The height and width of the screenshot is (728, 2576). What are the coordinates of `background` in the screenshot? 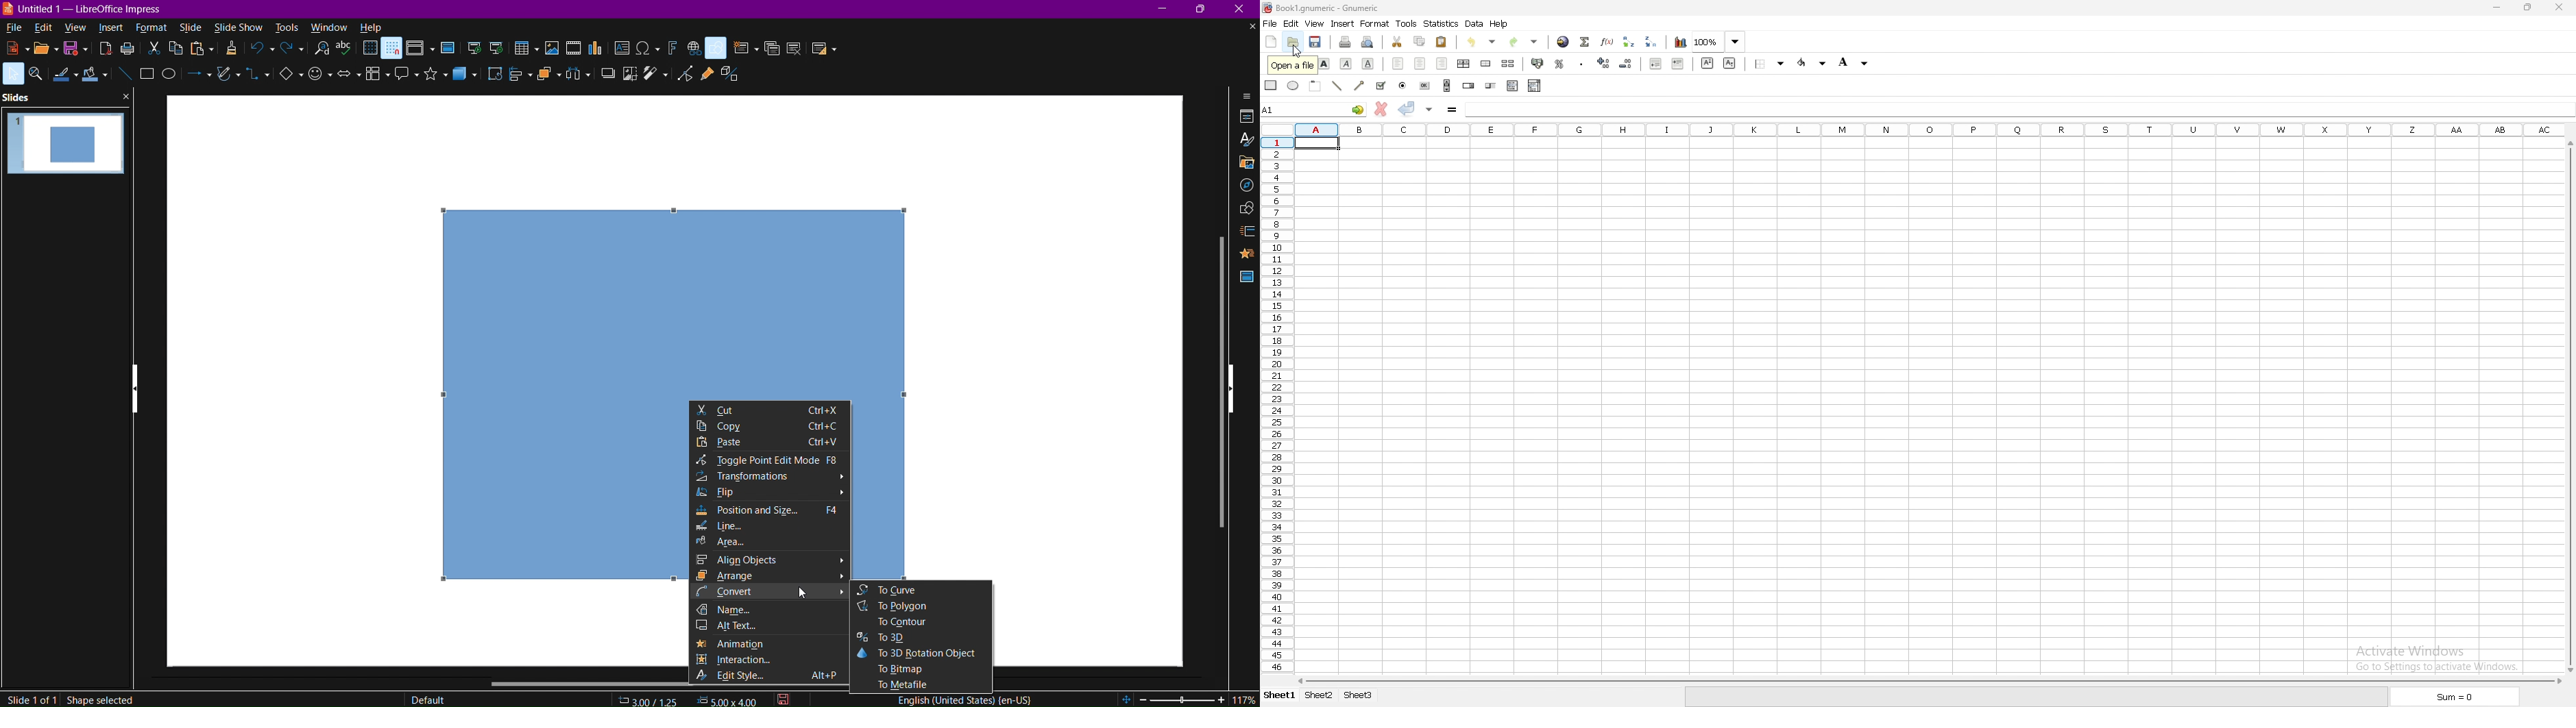 It's located at (1852, 64).